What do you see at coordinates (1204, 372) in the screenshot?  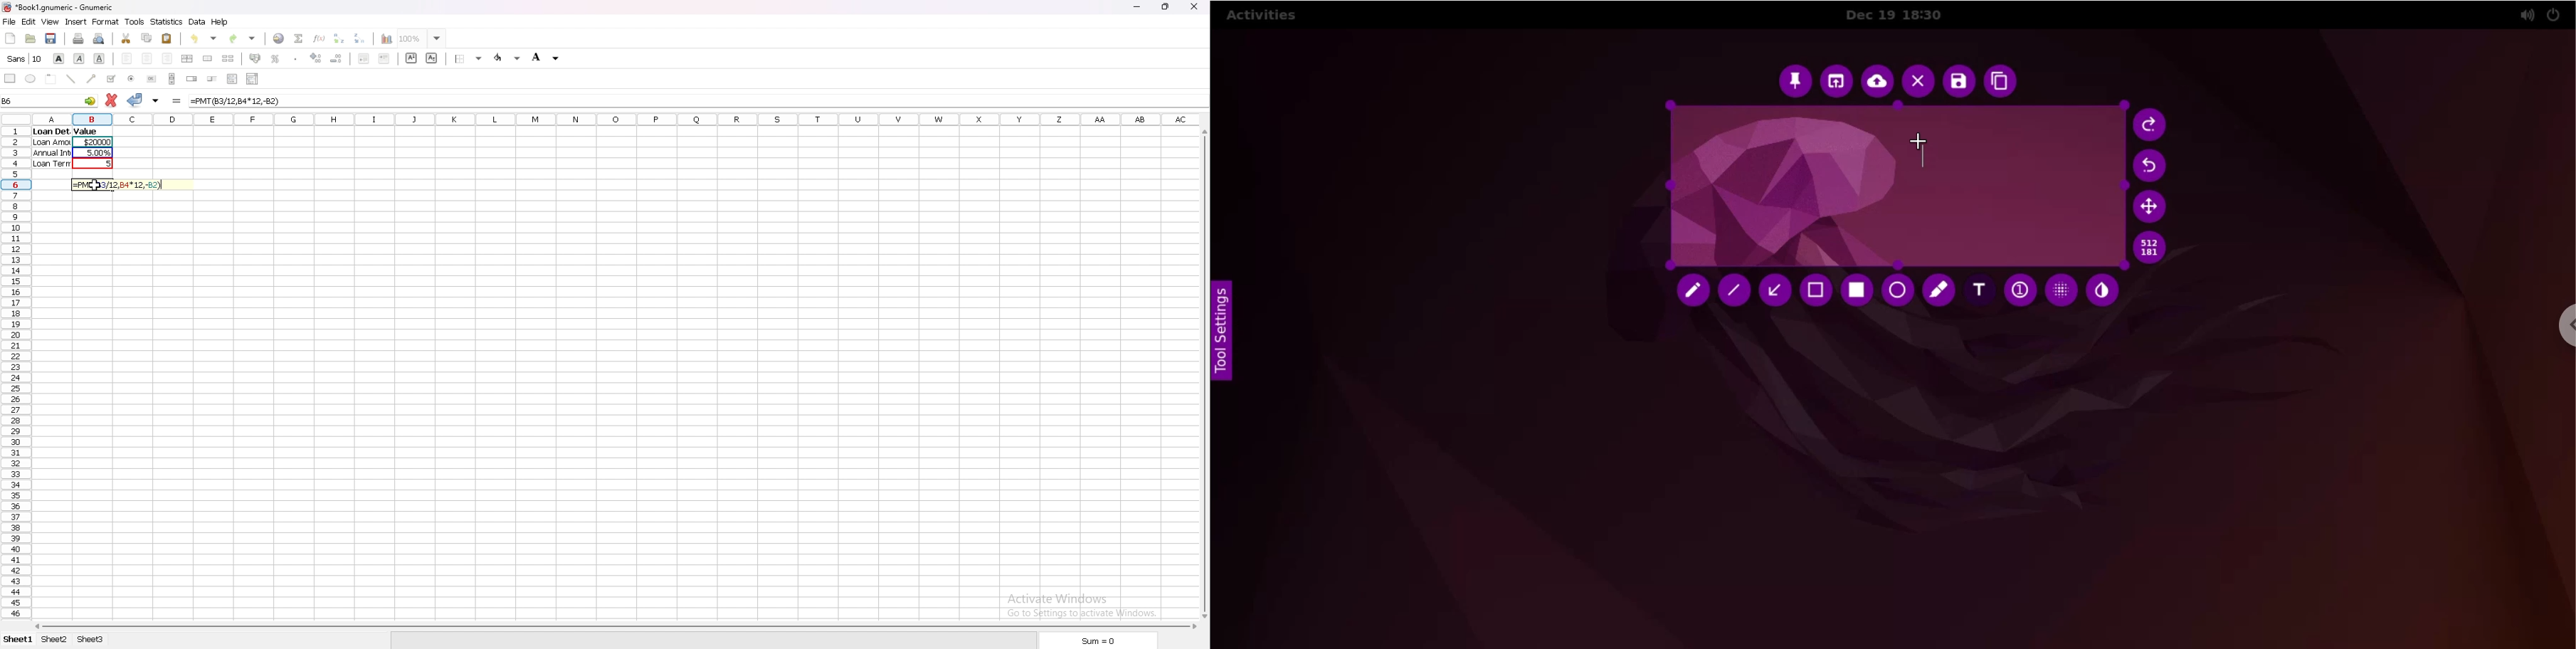 I see `scroll bar` at bounding box center [1204, 372].